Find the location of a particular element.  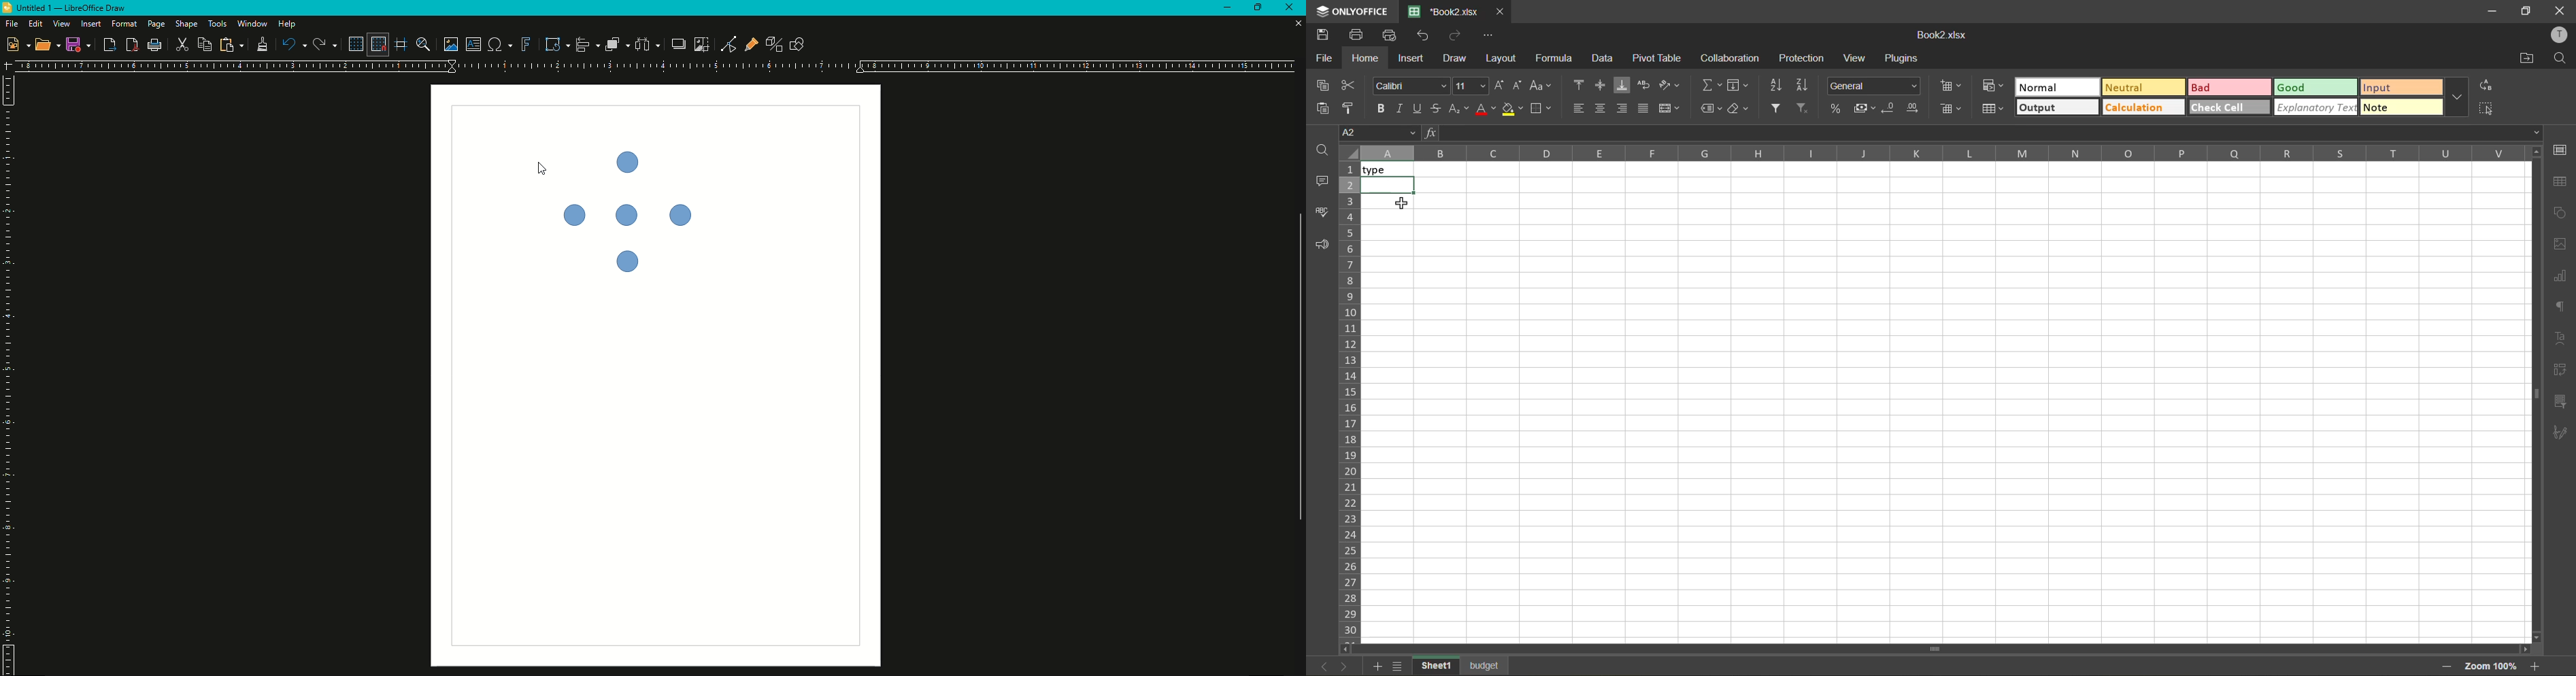

sort ascending is located at coordinates (1778, 84).